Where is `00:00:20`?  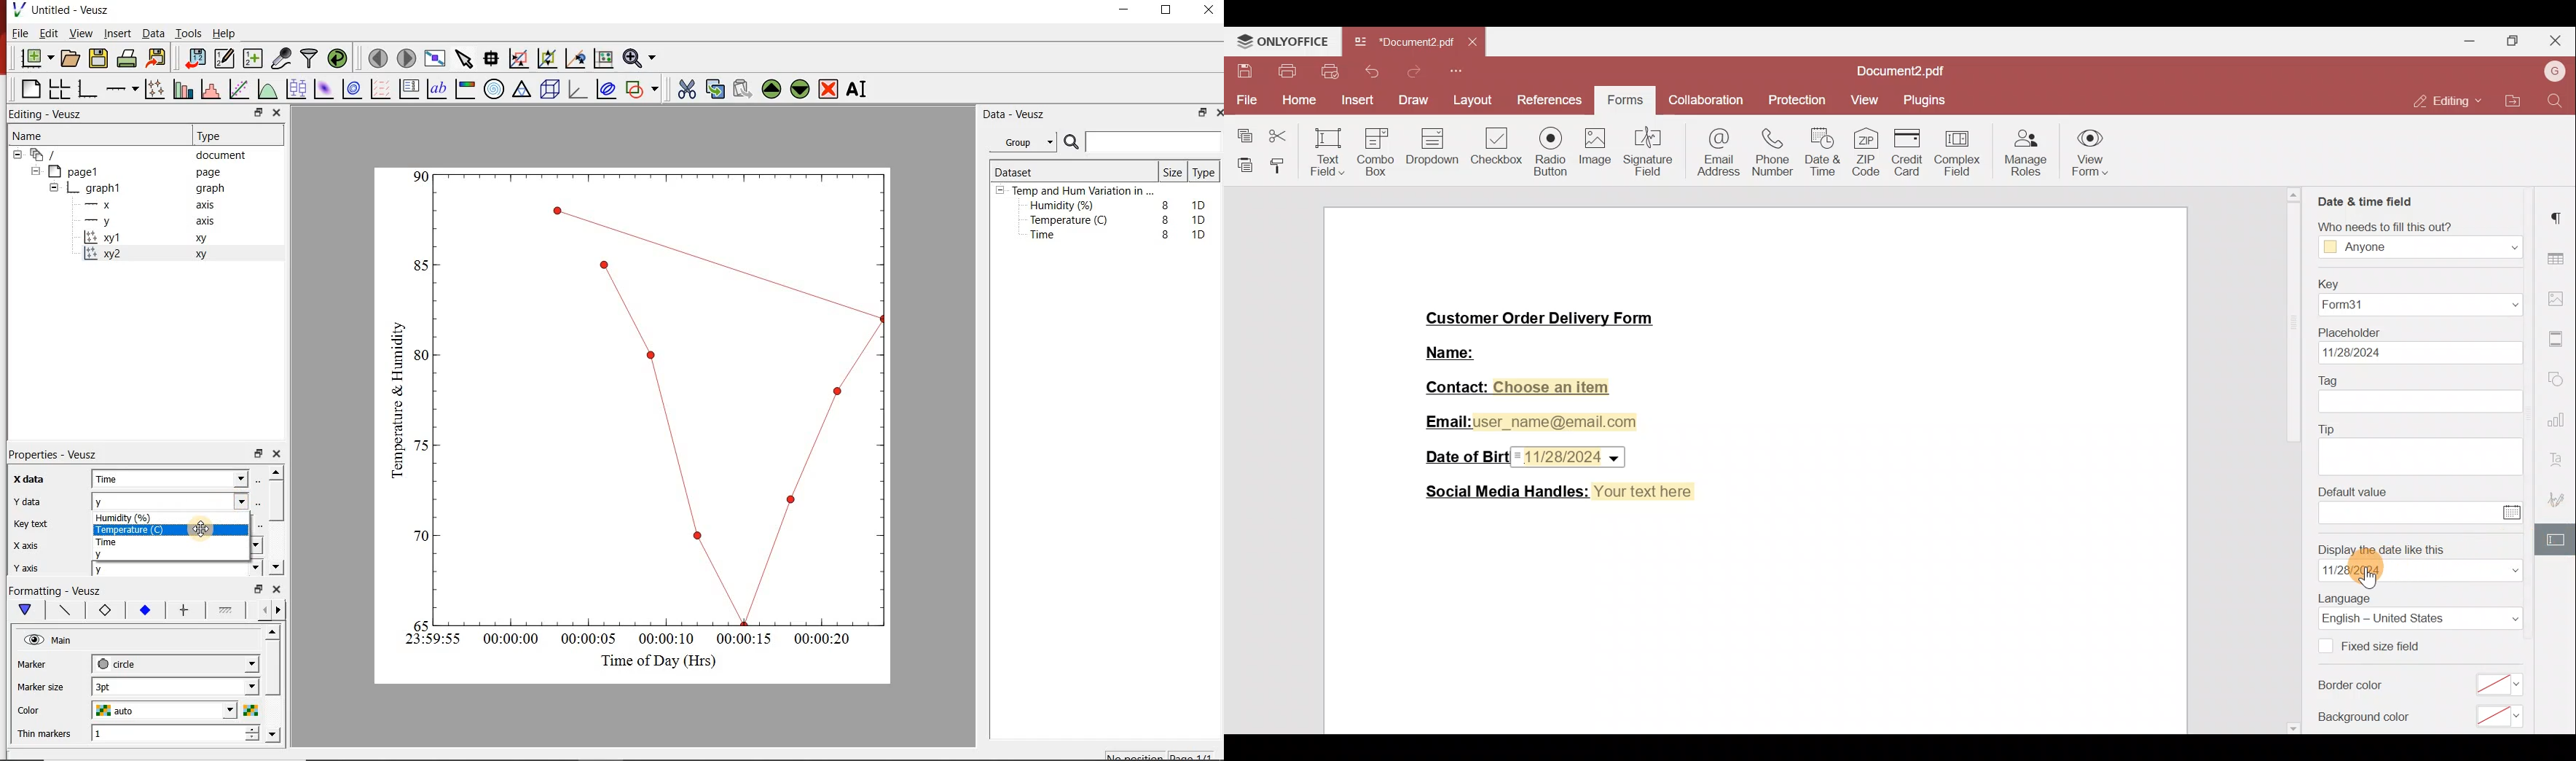 00:00:20 is located at coordinates (828, 640).